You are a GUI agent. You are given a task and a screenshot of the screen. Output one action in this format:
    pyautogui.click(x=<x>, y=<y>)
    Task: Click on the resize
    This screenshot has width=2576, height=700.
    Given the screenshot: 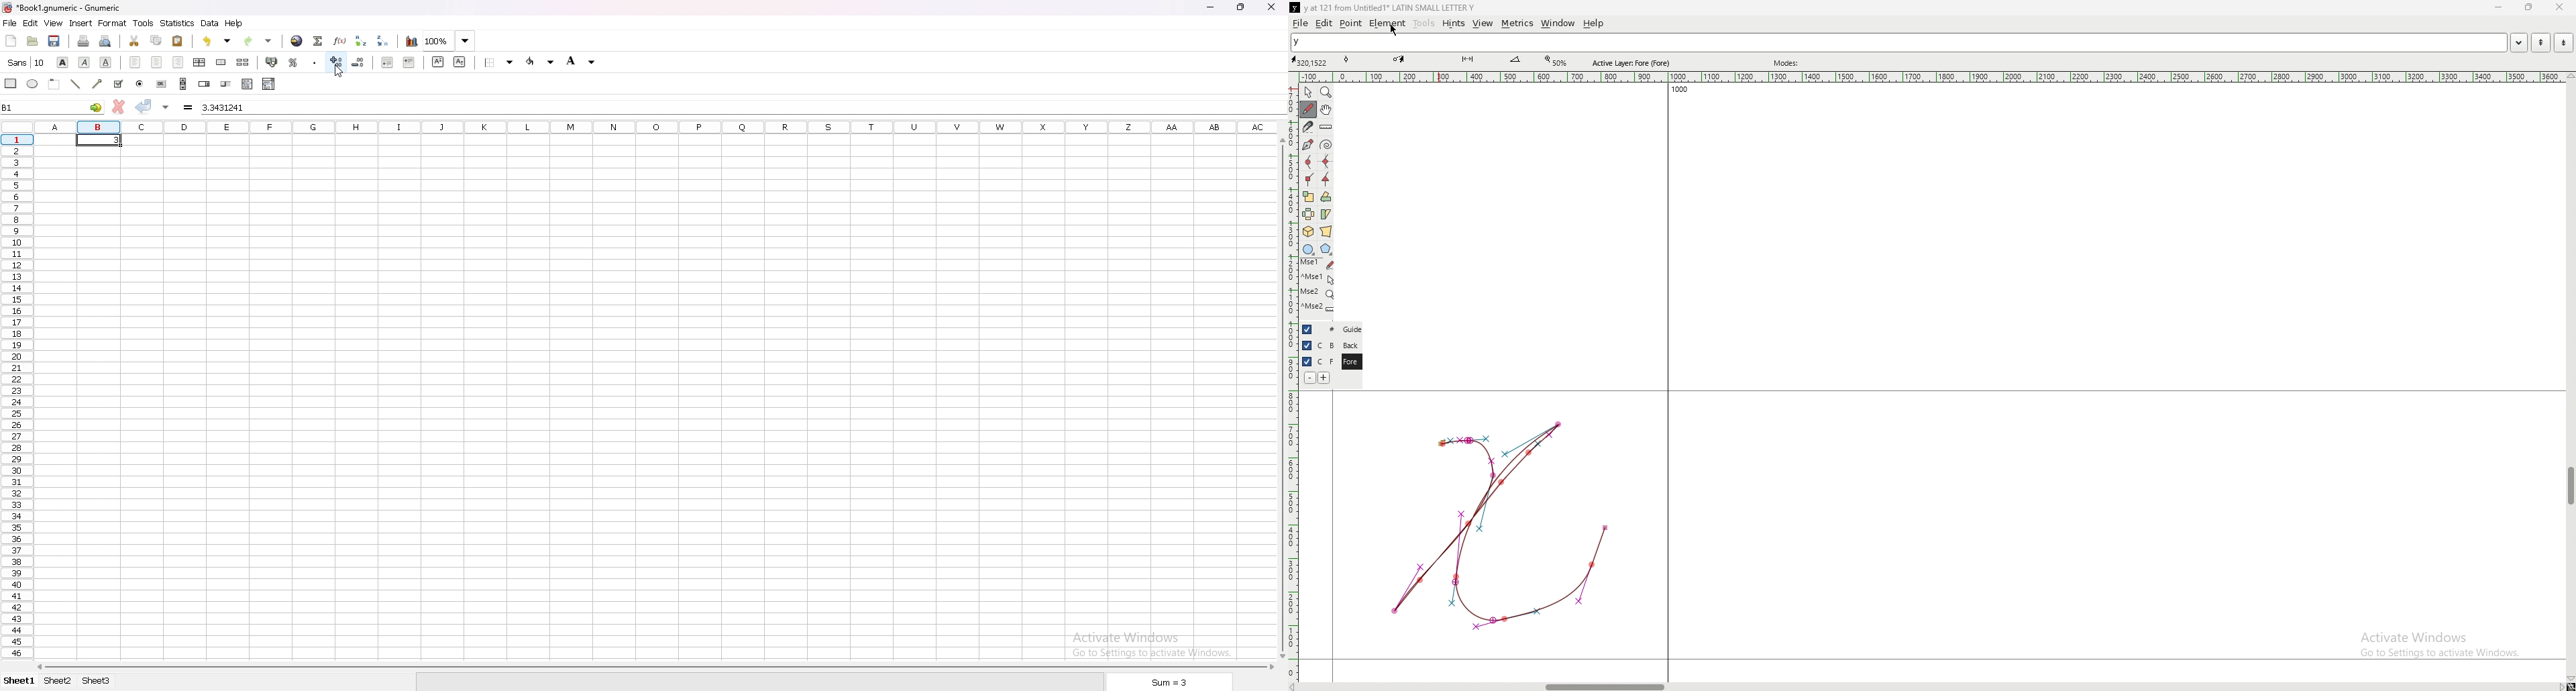 What is the action you would take?
    pyautogui.click(x=1242, y=7)
    